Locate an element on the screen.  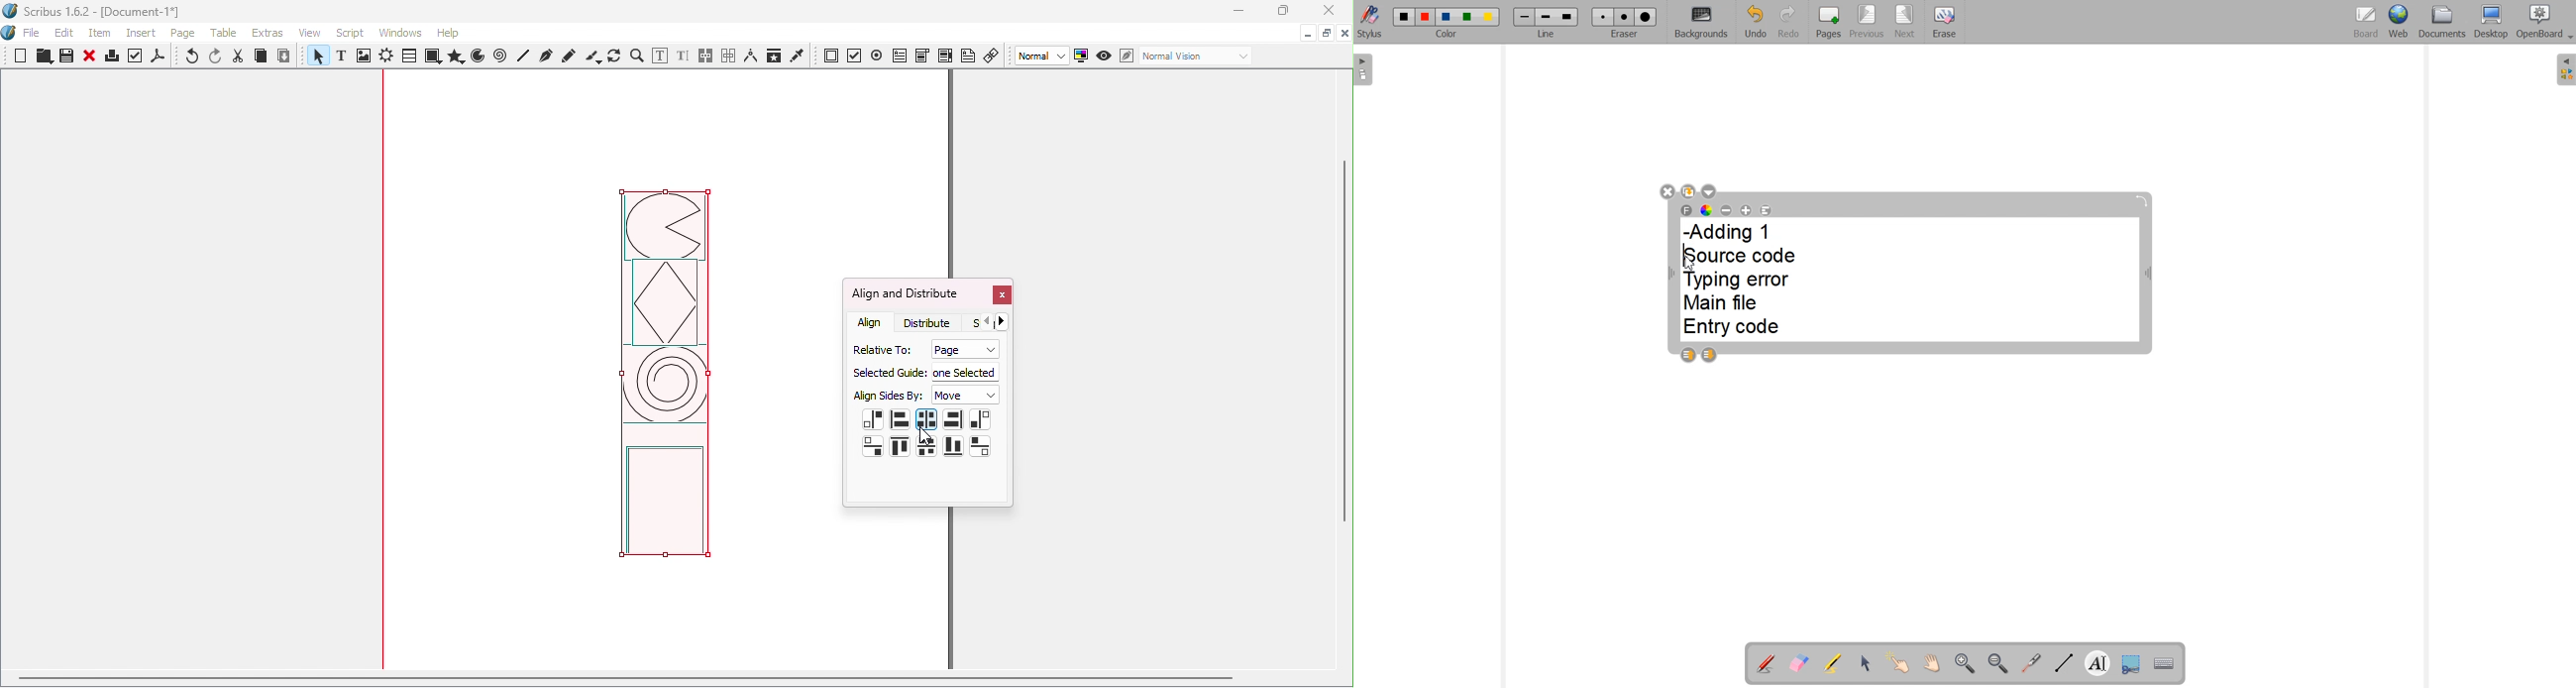
Move is located at coordinates (967, 396).